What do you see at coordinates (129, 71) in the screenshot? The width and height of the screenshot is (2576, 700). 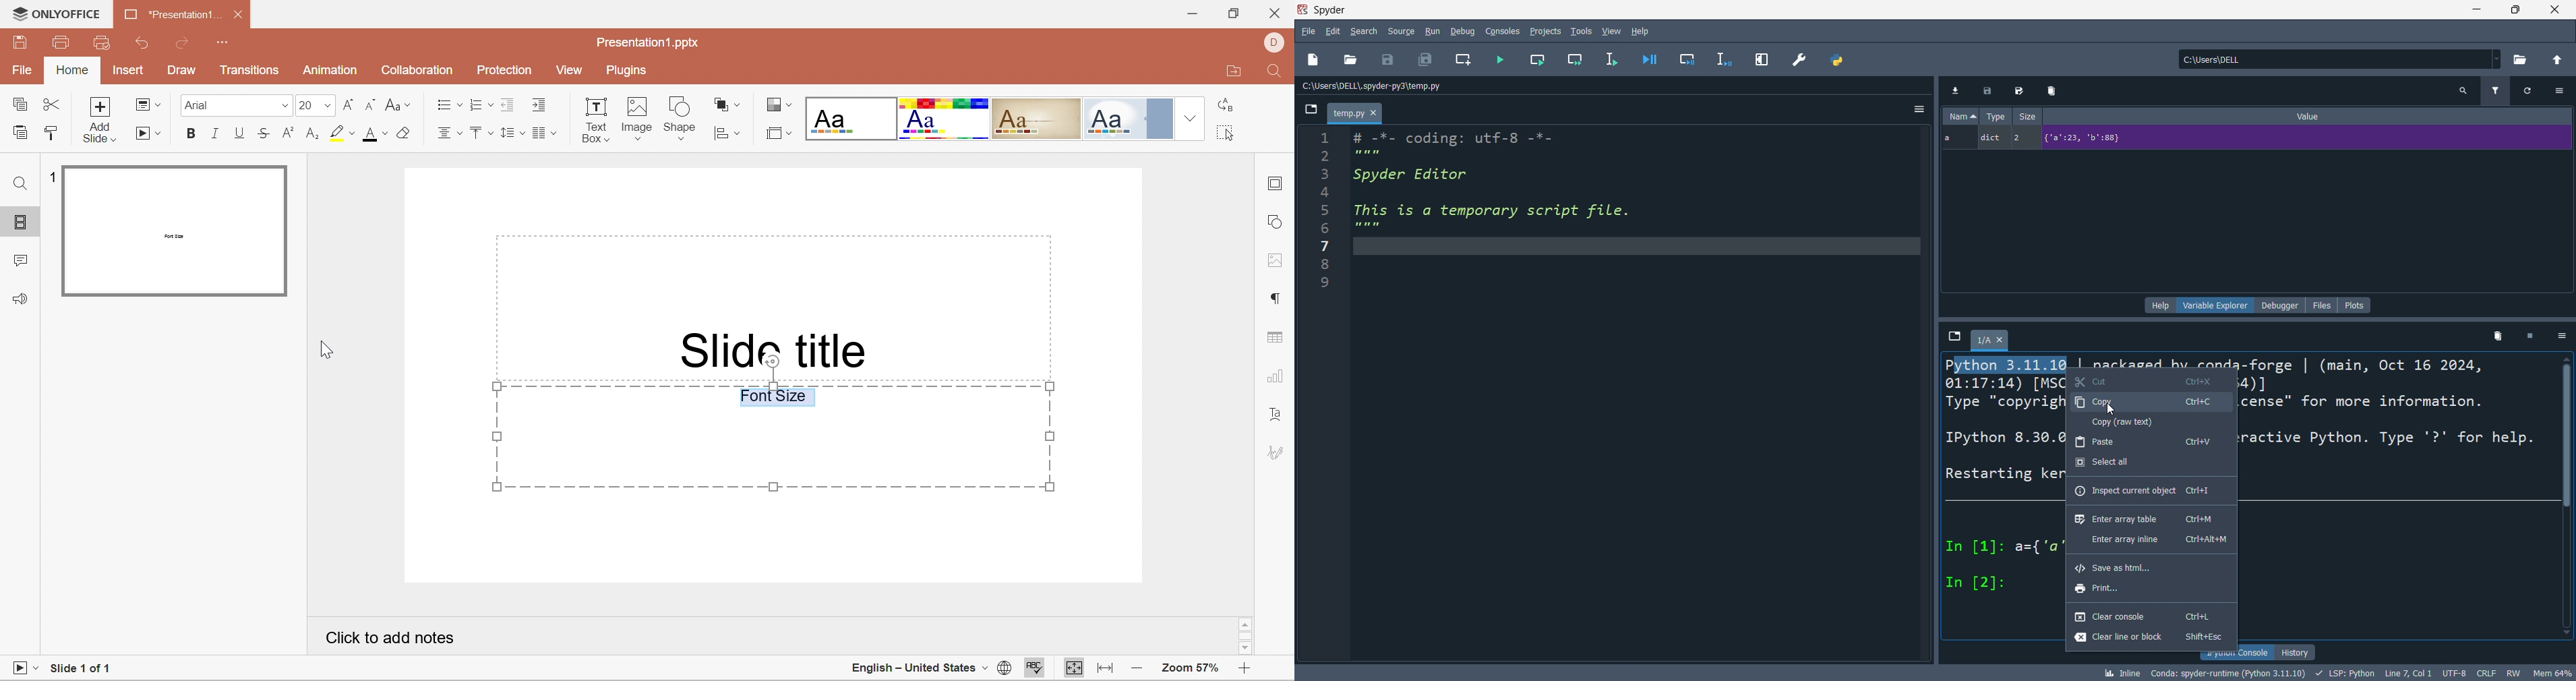 I see `Insert` at bounding box center [129, 71].